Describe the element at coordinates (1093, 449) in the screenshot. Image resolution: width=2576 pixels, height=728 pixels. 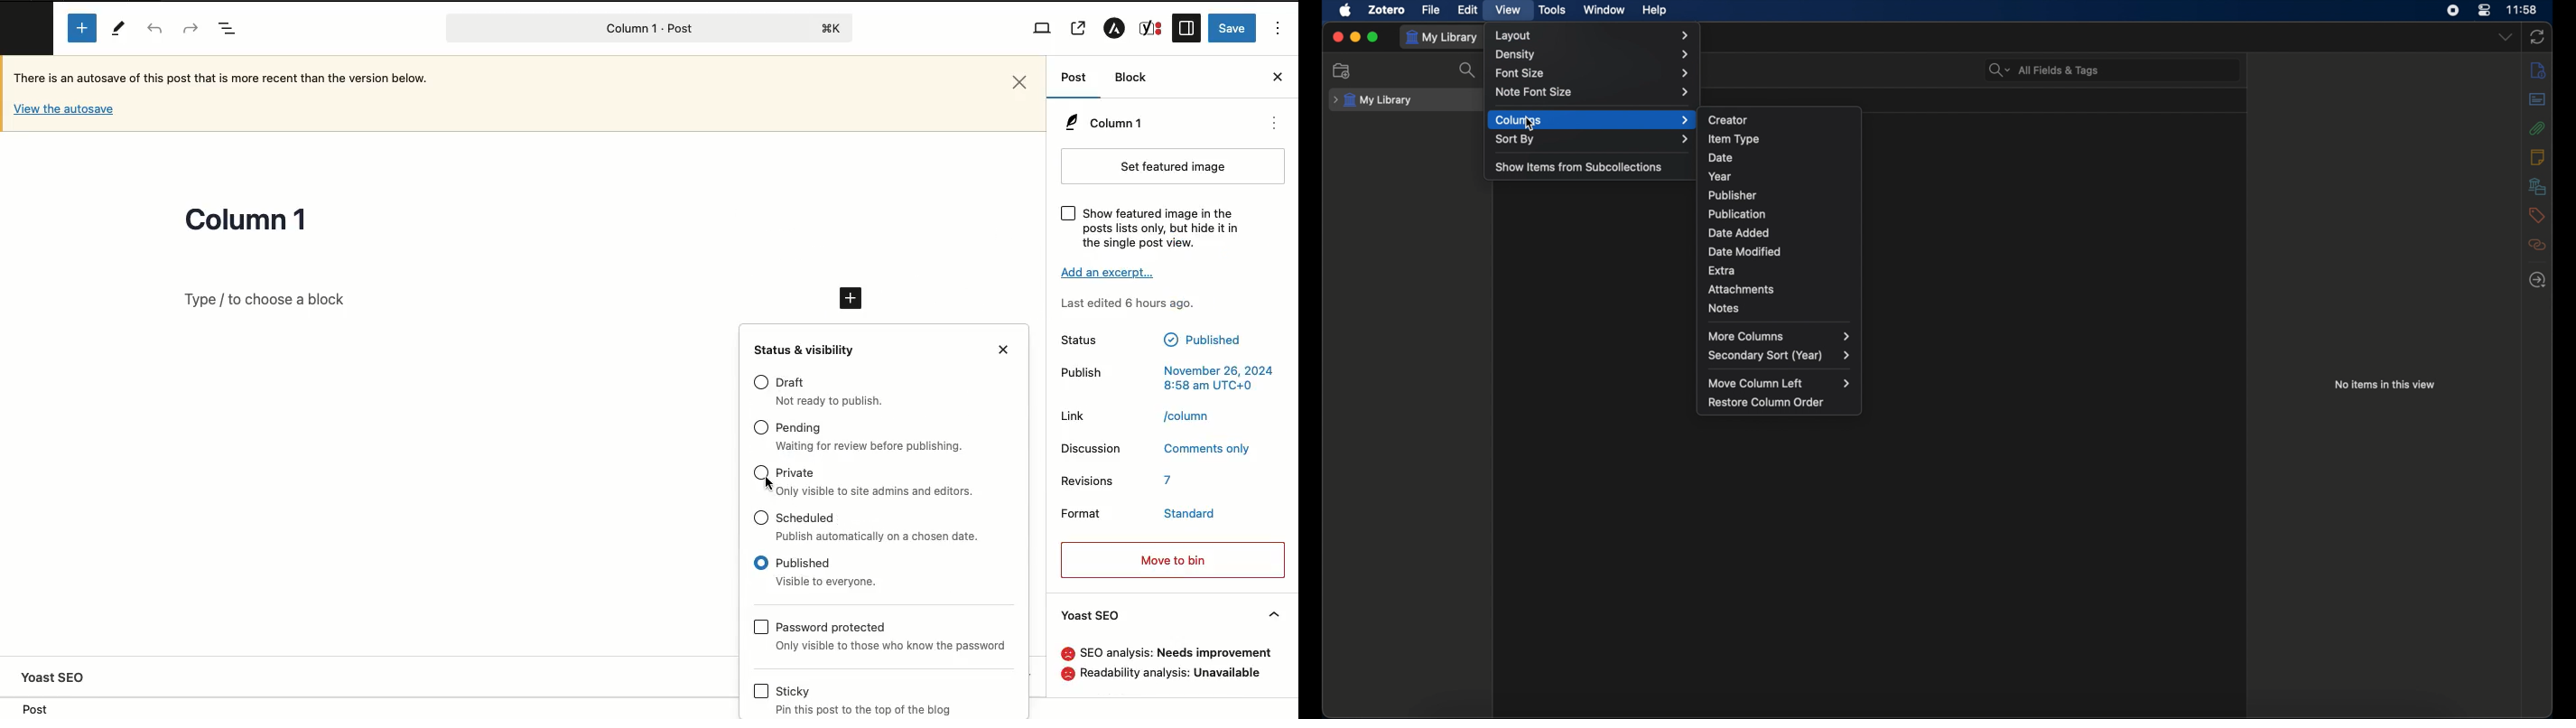
I see `Discussion` at that location.